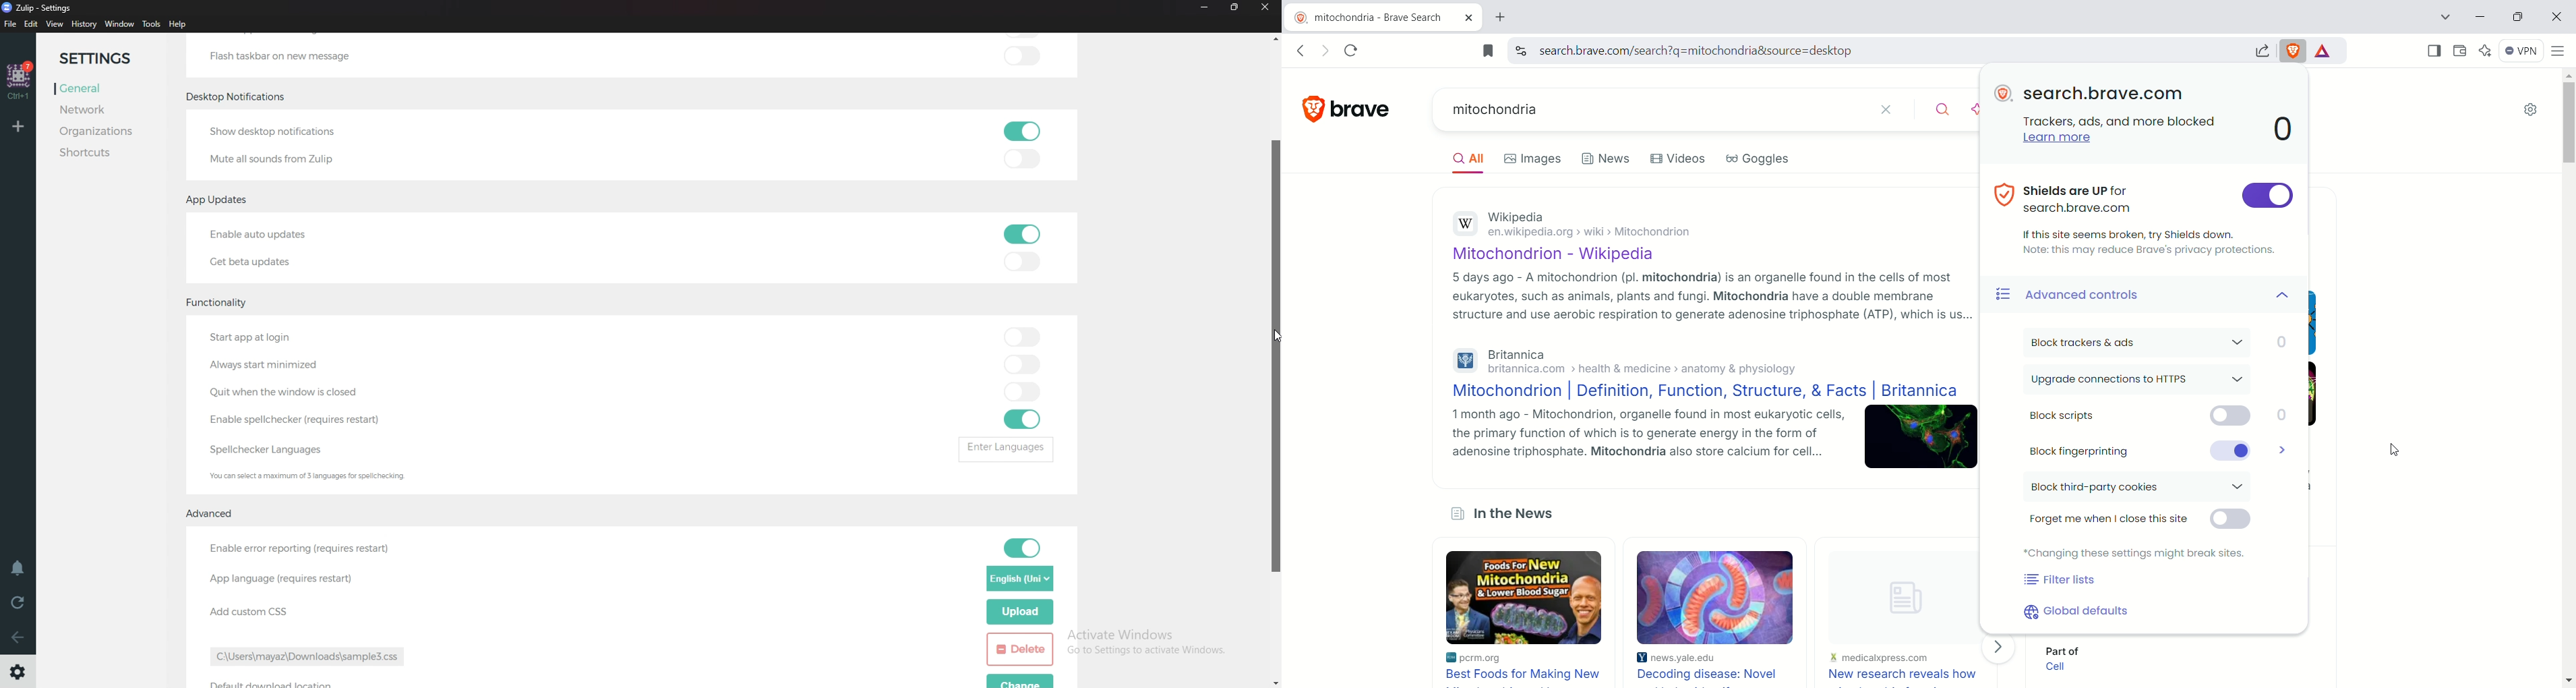 The width and height of the screenshot is (2576, 700). Describe the element at coordinates (1022, 680) in the screenshot. I see `change` at that location.